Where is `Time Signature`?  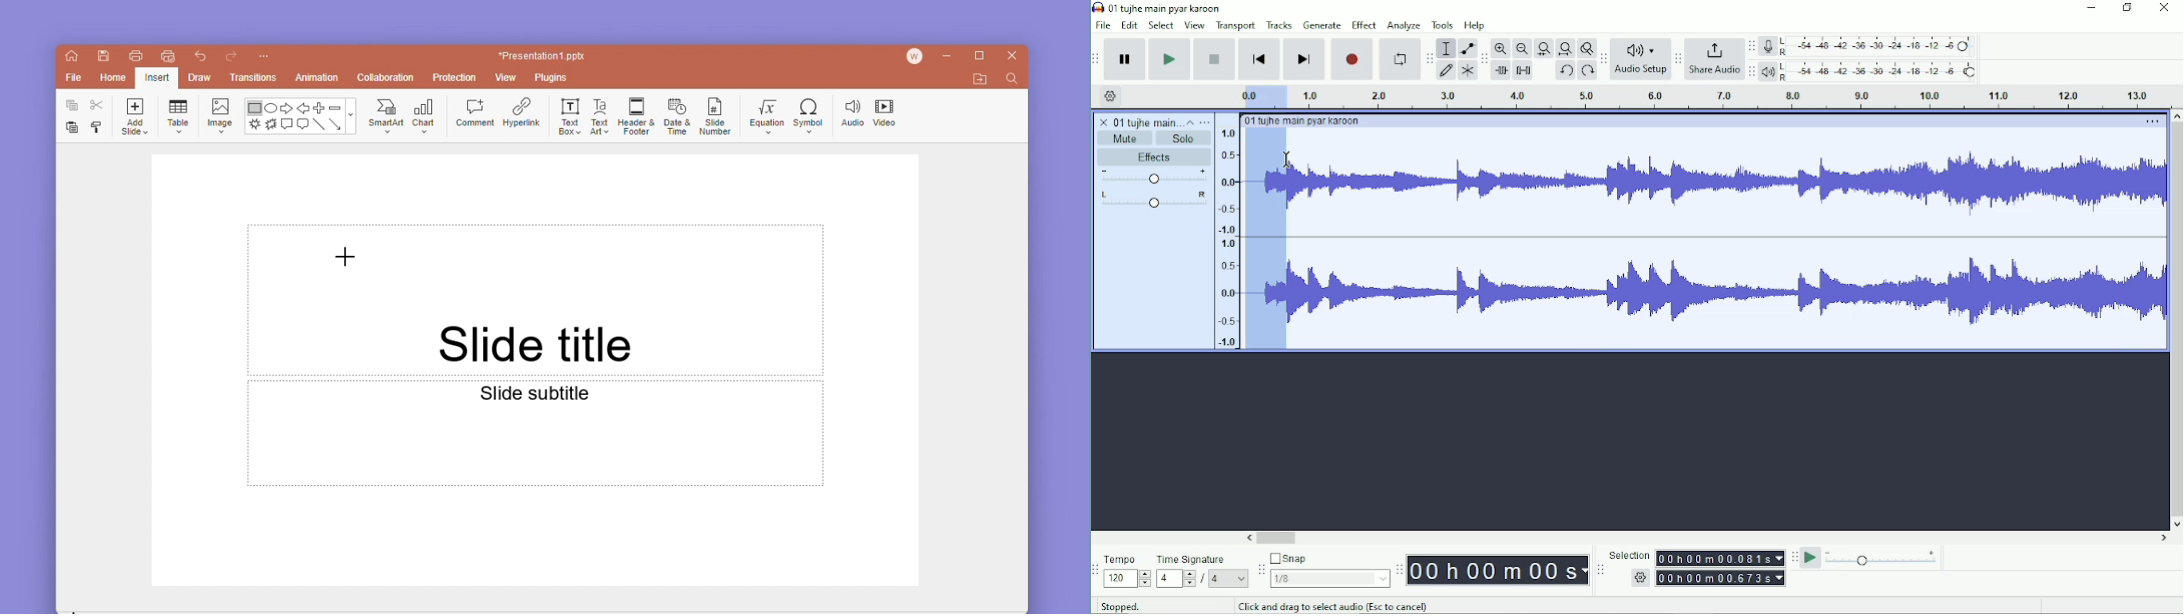
Time Signature is located at coordinates (1201, 559).